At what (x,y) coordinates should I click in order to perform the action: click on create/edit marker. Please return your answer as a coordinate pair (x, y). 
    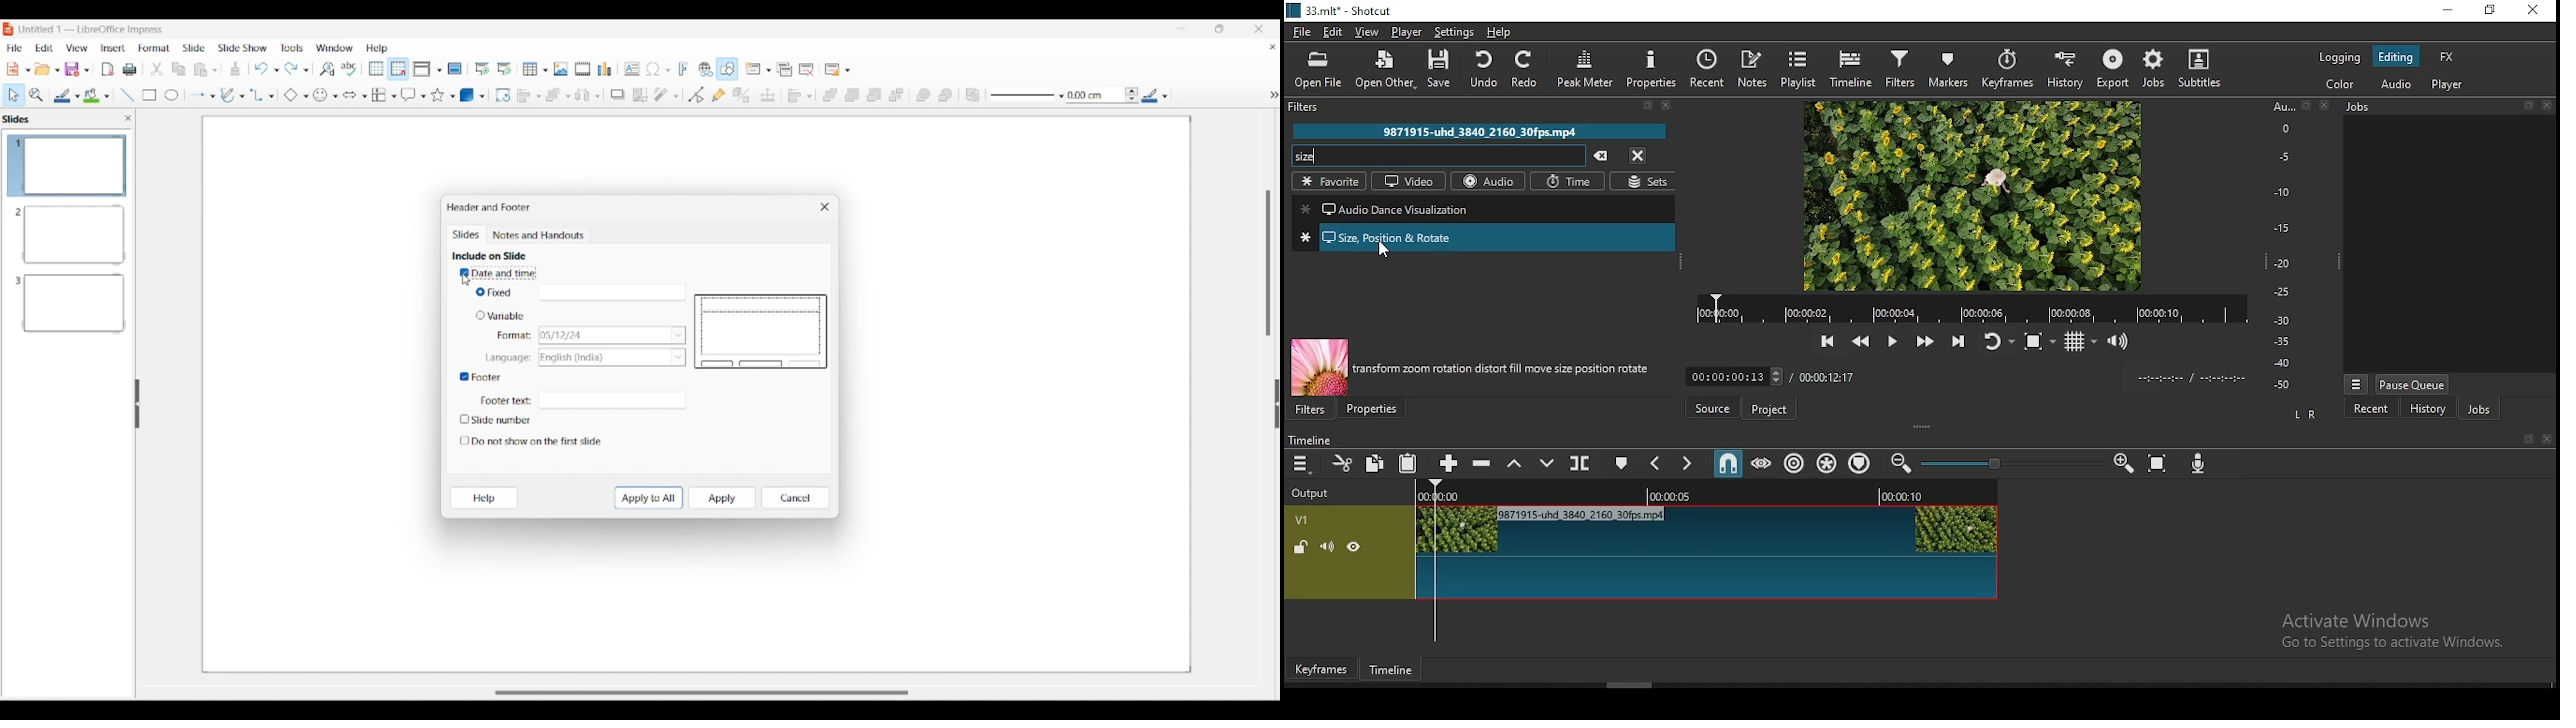
    Looking at the image, I should click on (1622, 462).